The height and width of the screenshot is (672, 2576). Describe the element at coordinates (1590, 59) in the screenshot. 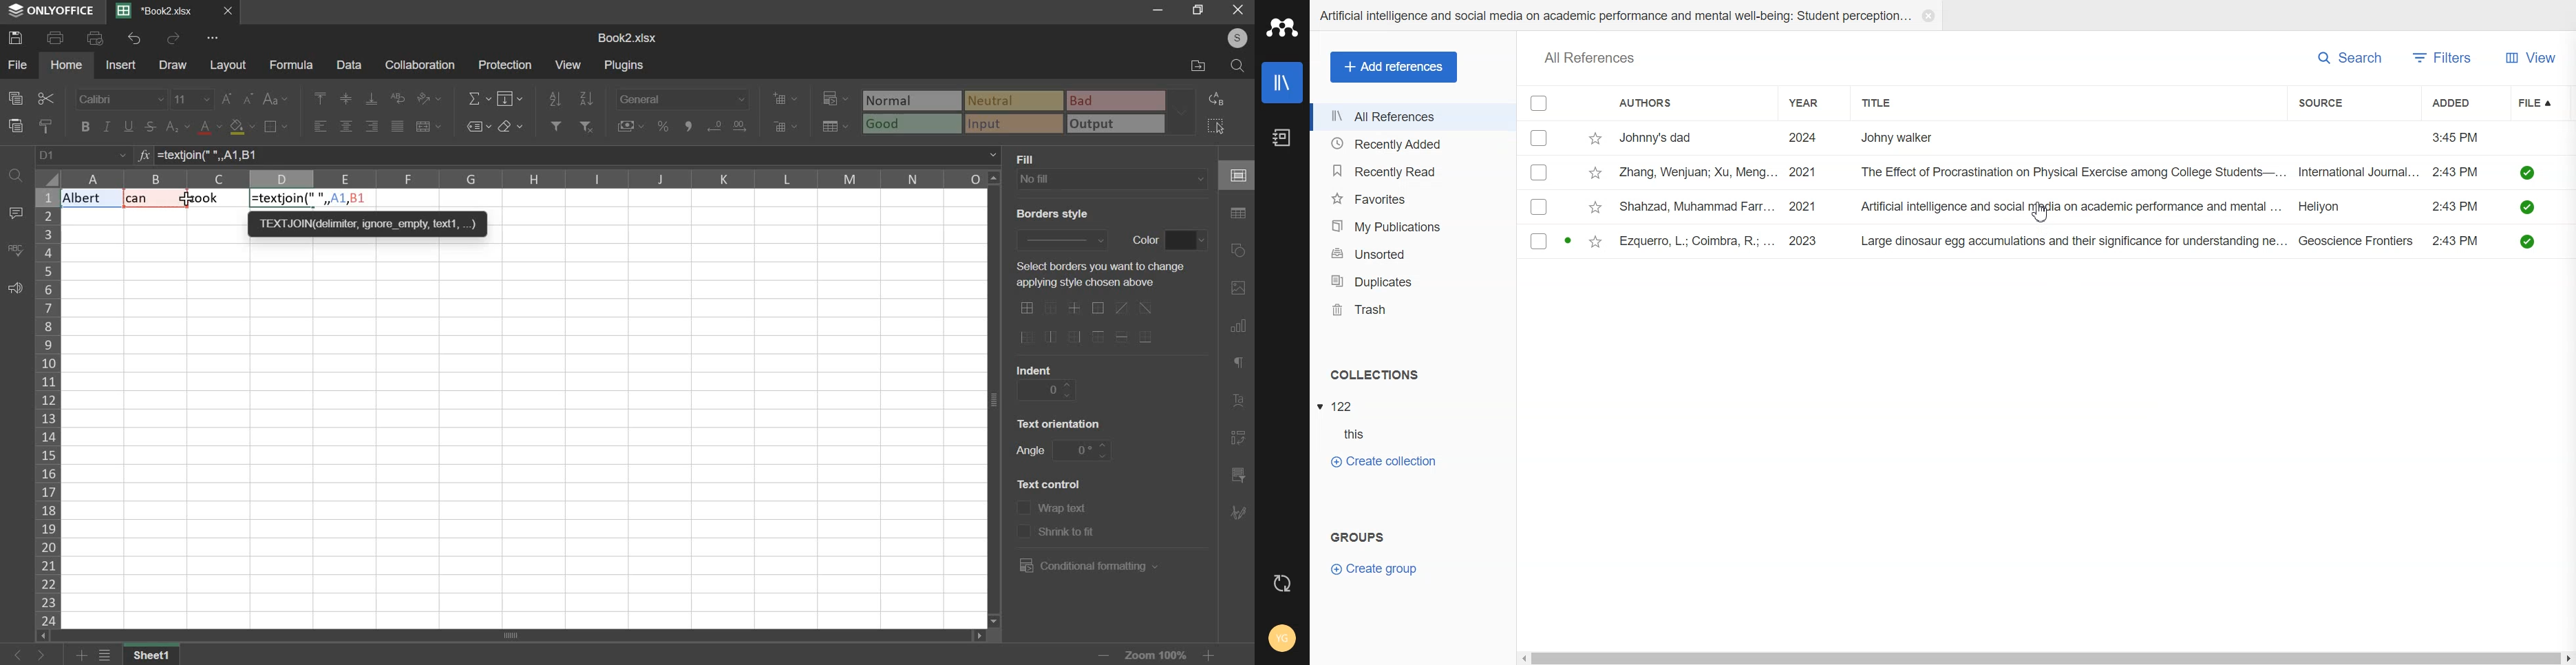

I see `all references` at that location.